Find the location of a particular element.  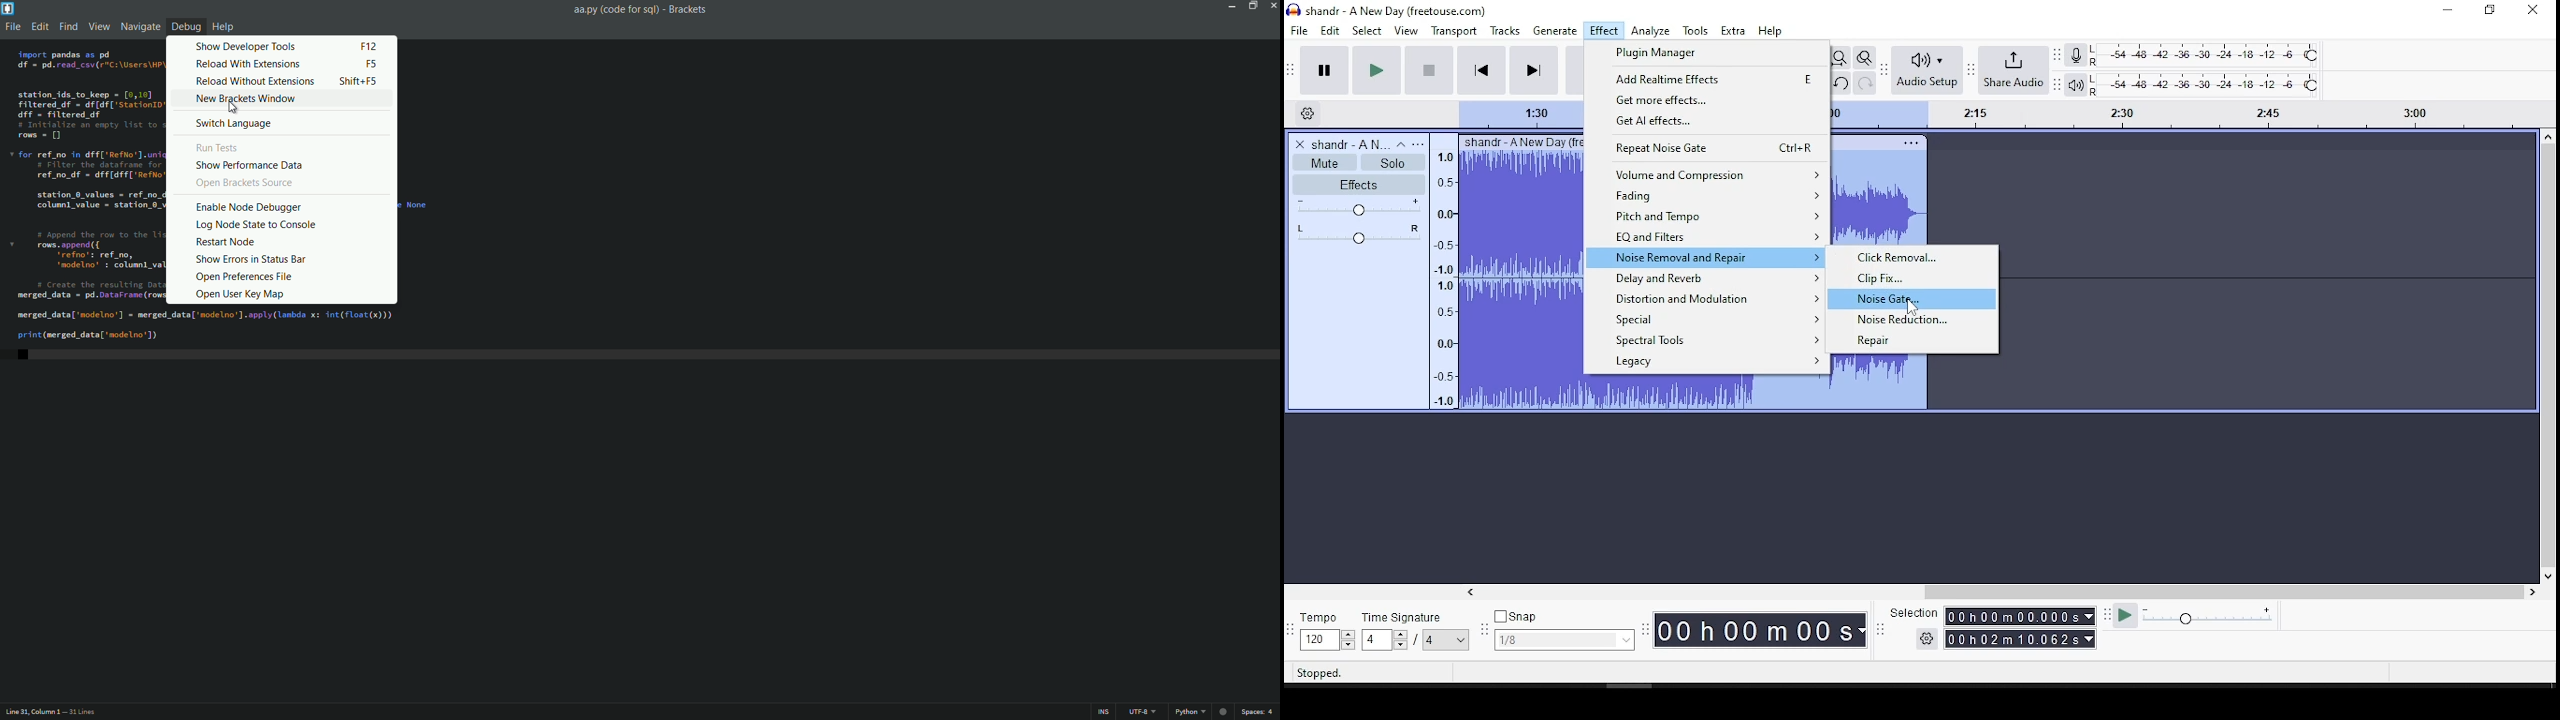

distortion and modulation is located at coordinates (1705, 298).